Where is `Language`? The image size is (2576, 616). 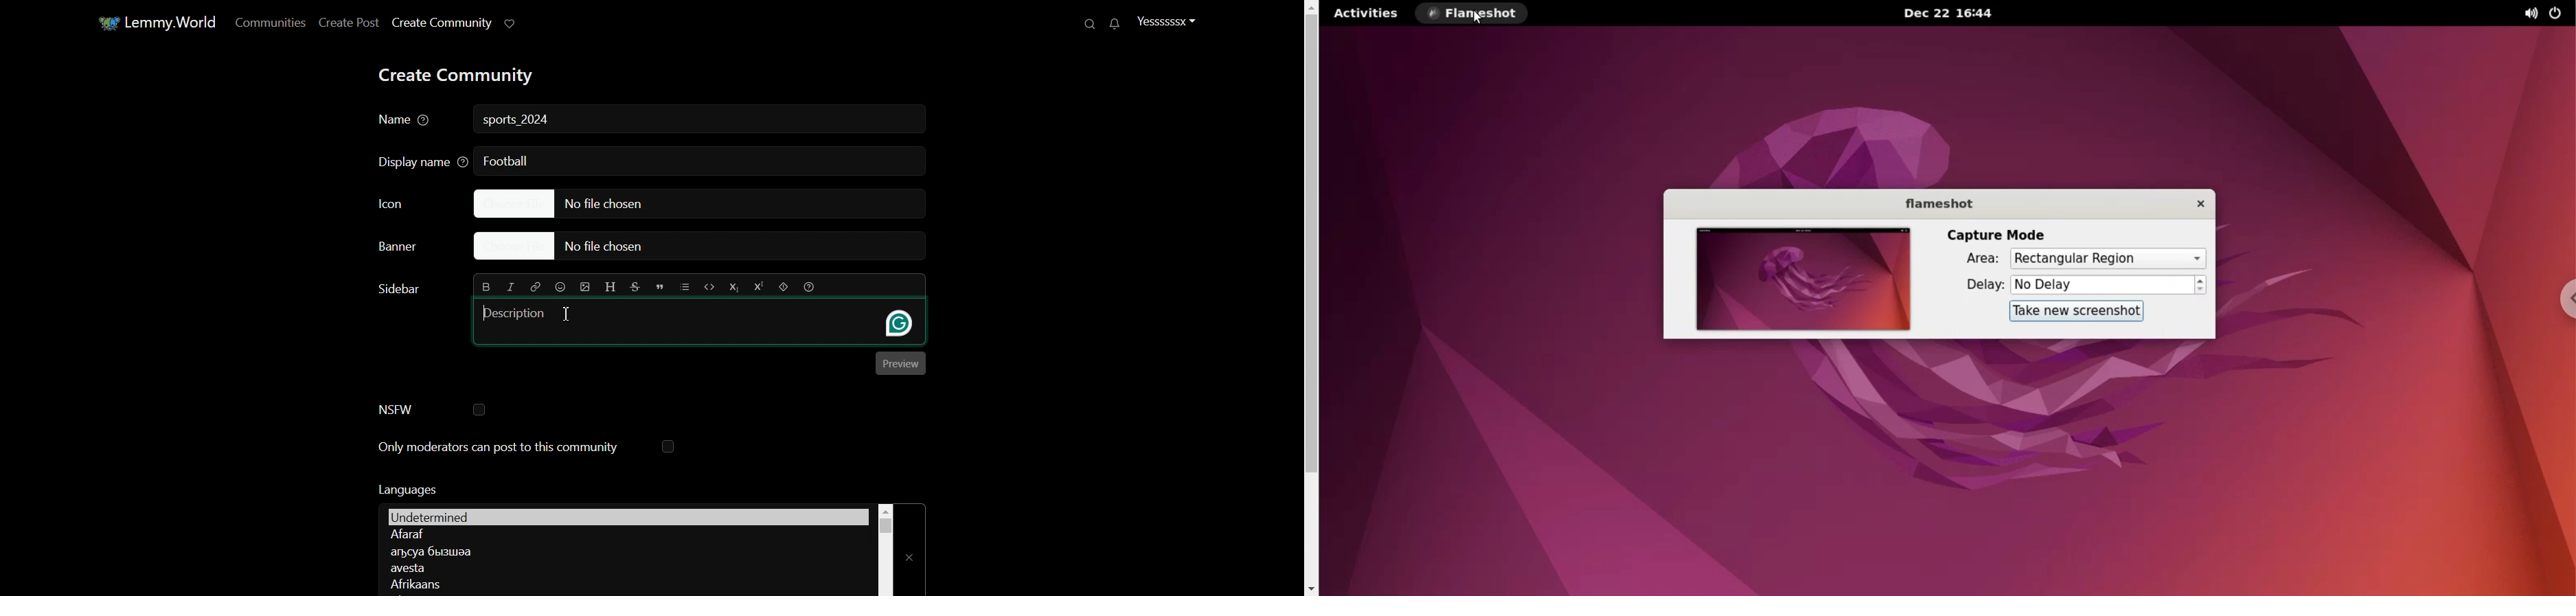
Language is located at coordinates (624, 583).